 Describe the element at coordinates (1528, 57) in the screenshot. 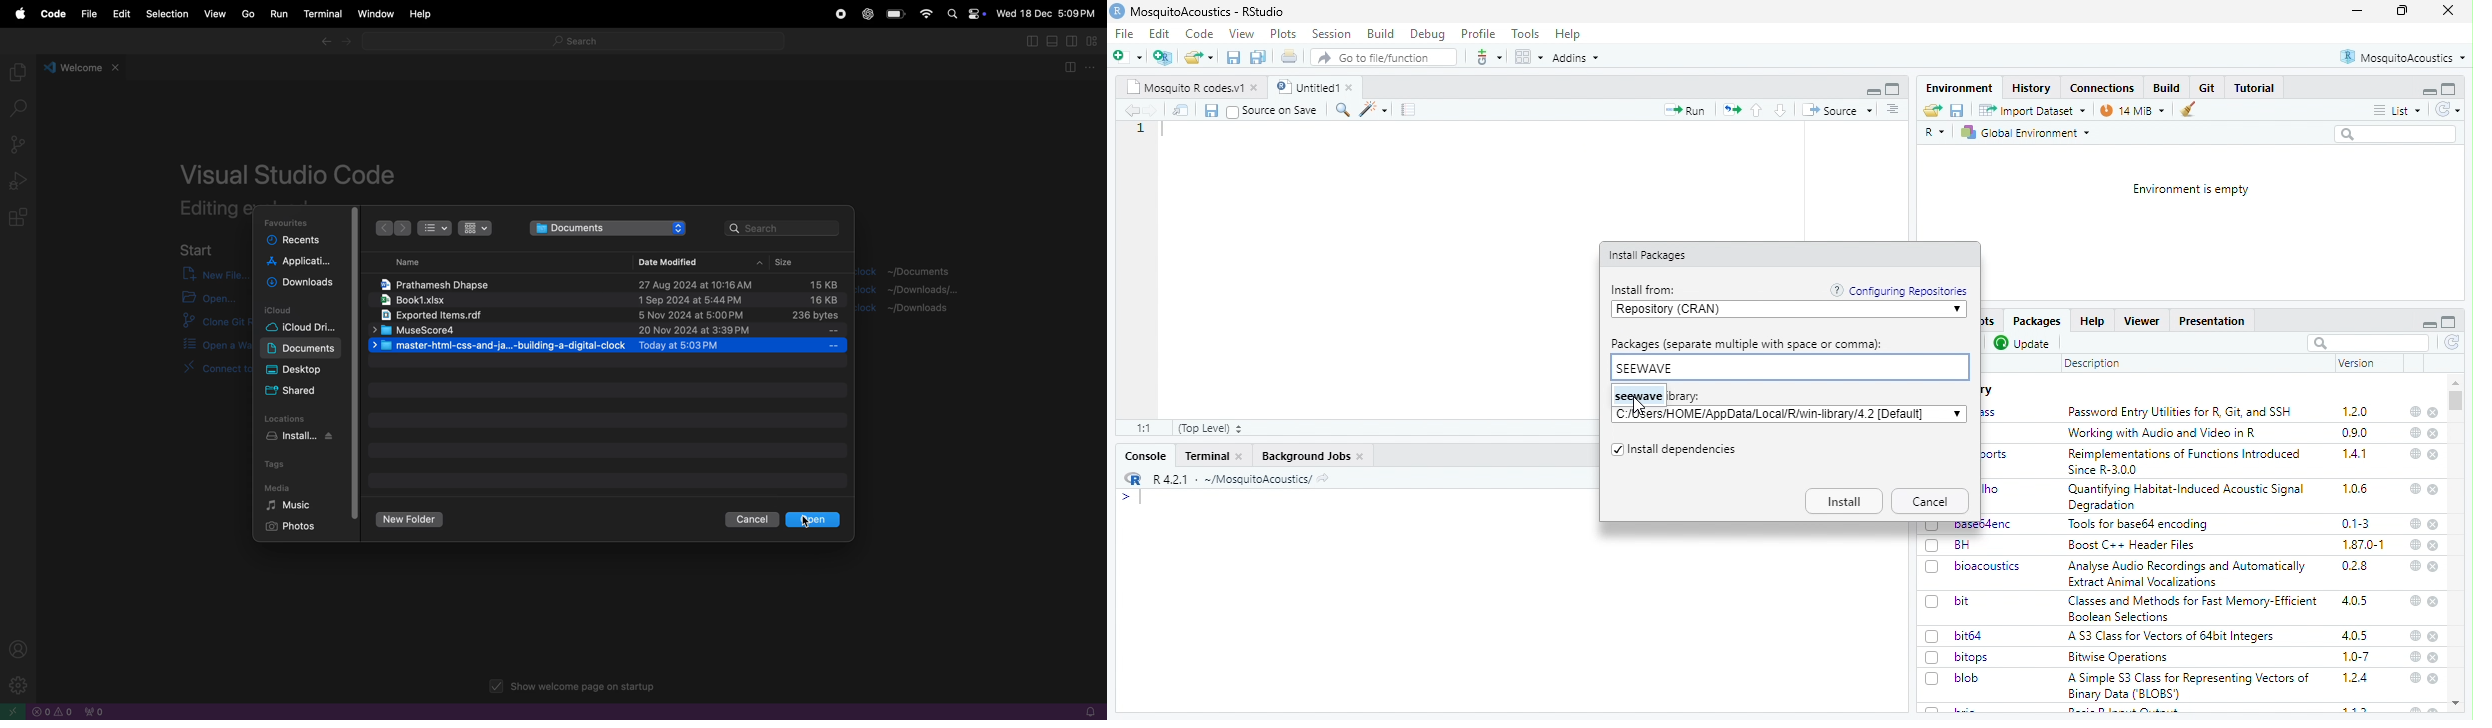

I see `grid` at that location.